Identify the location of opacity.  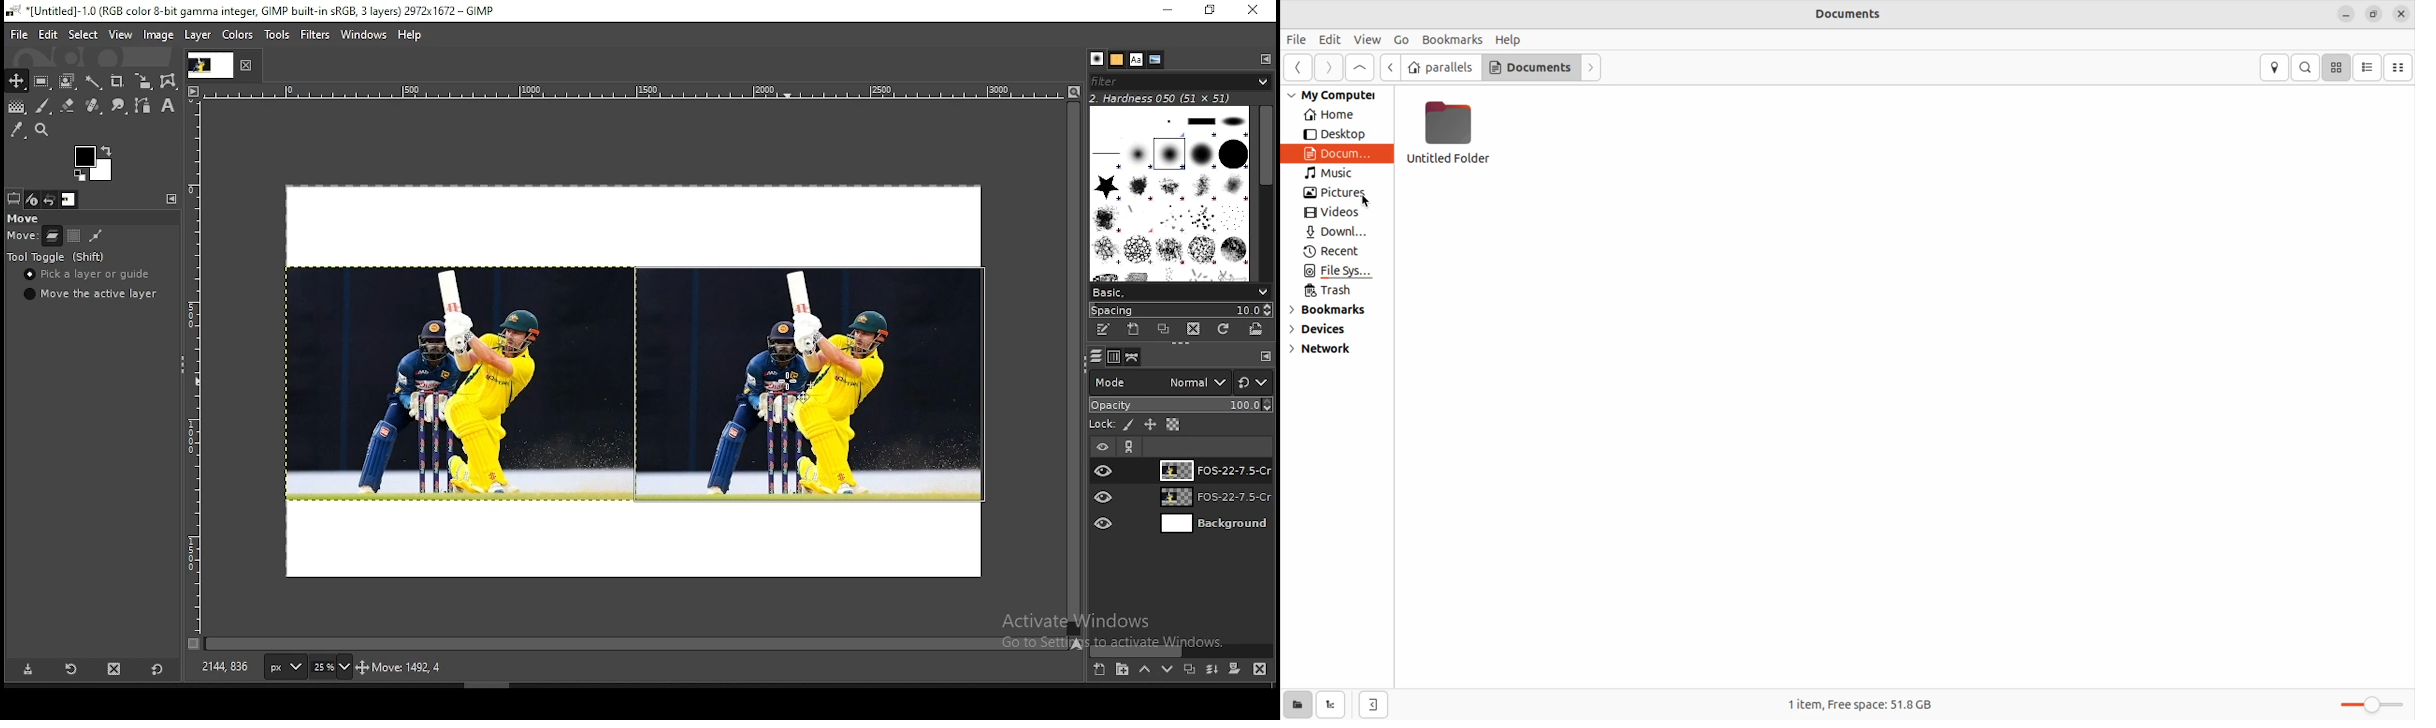
(1180, 406).